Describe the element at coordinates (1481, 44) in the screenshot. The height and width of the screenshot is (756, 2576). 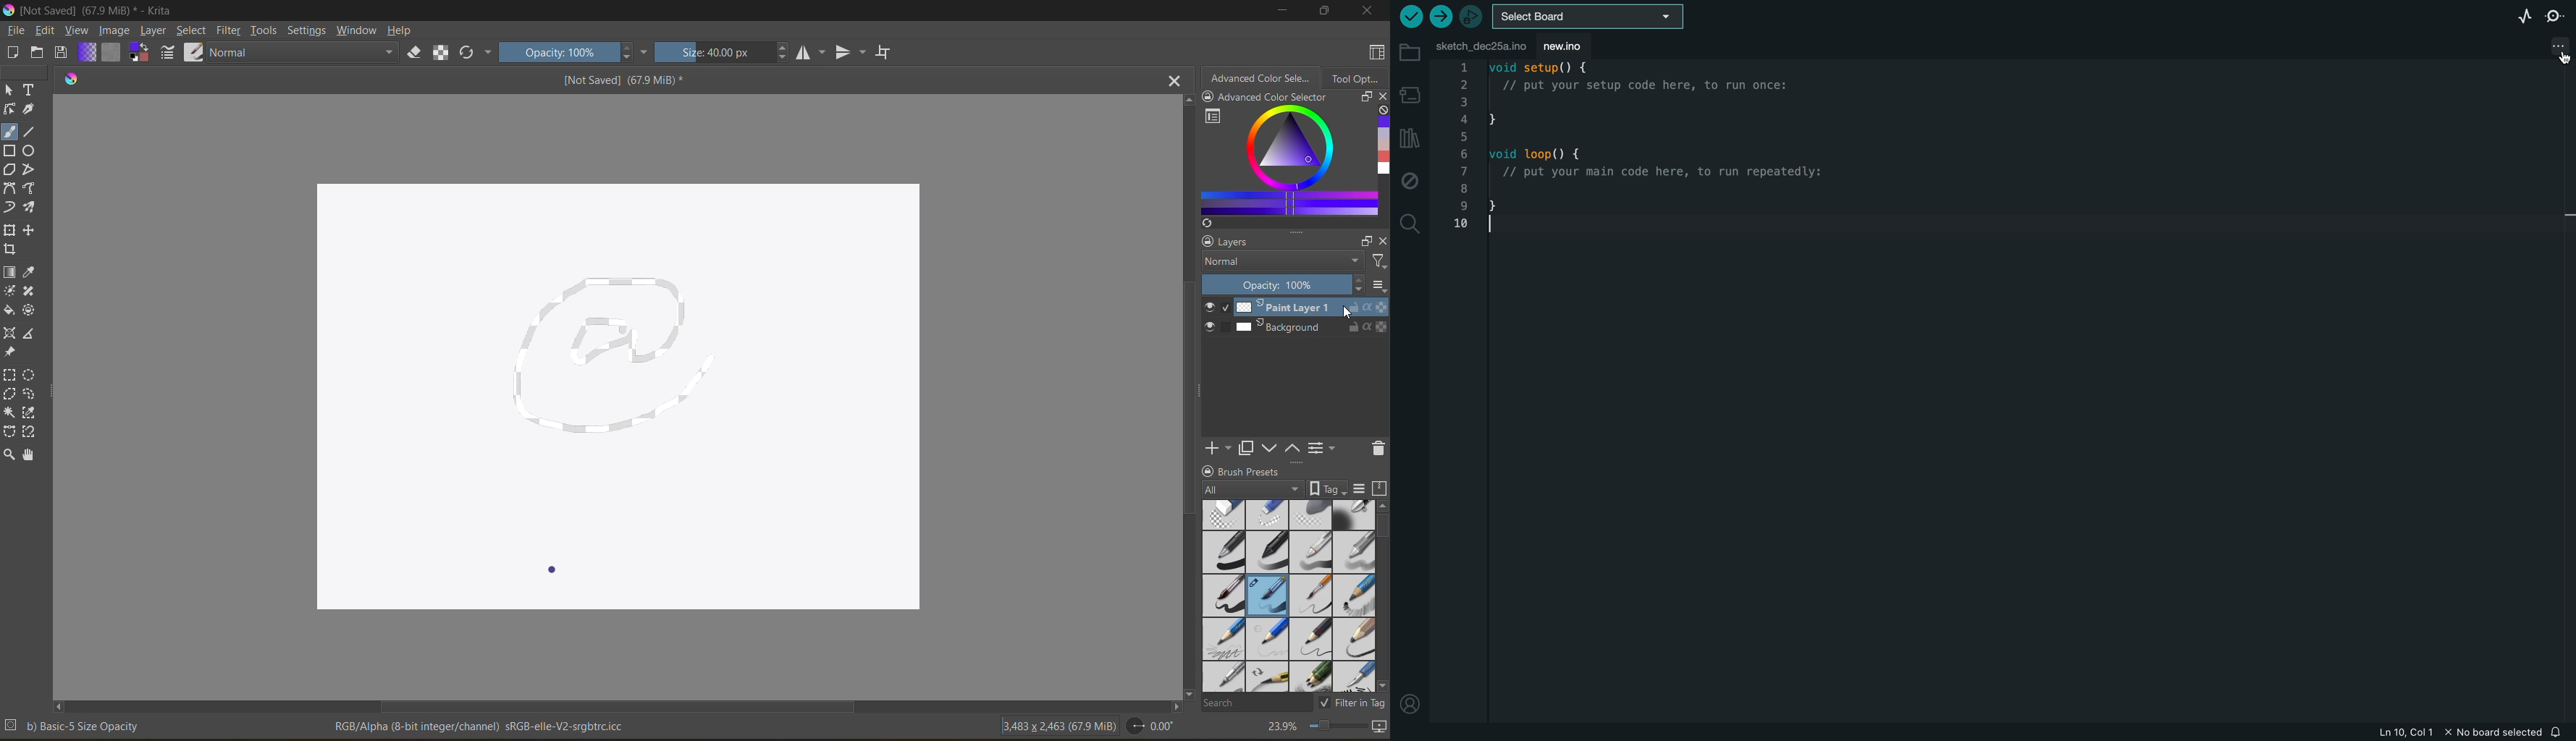
I see `file tab` at that location.